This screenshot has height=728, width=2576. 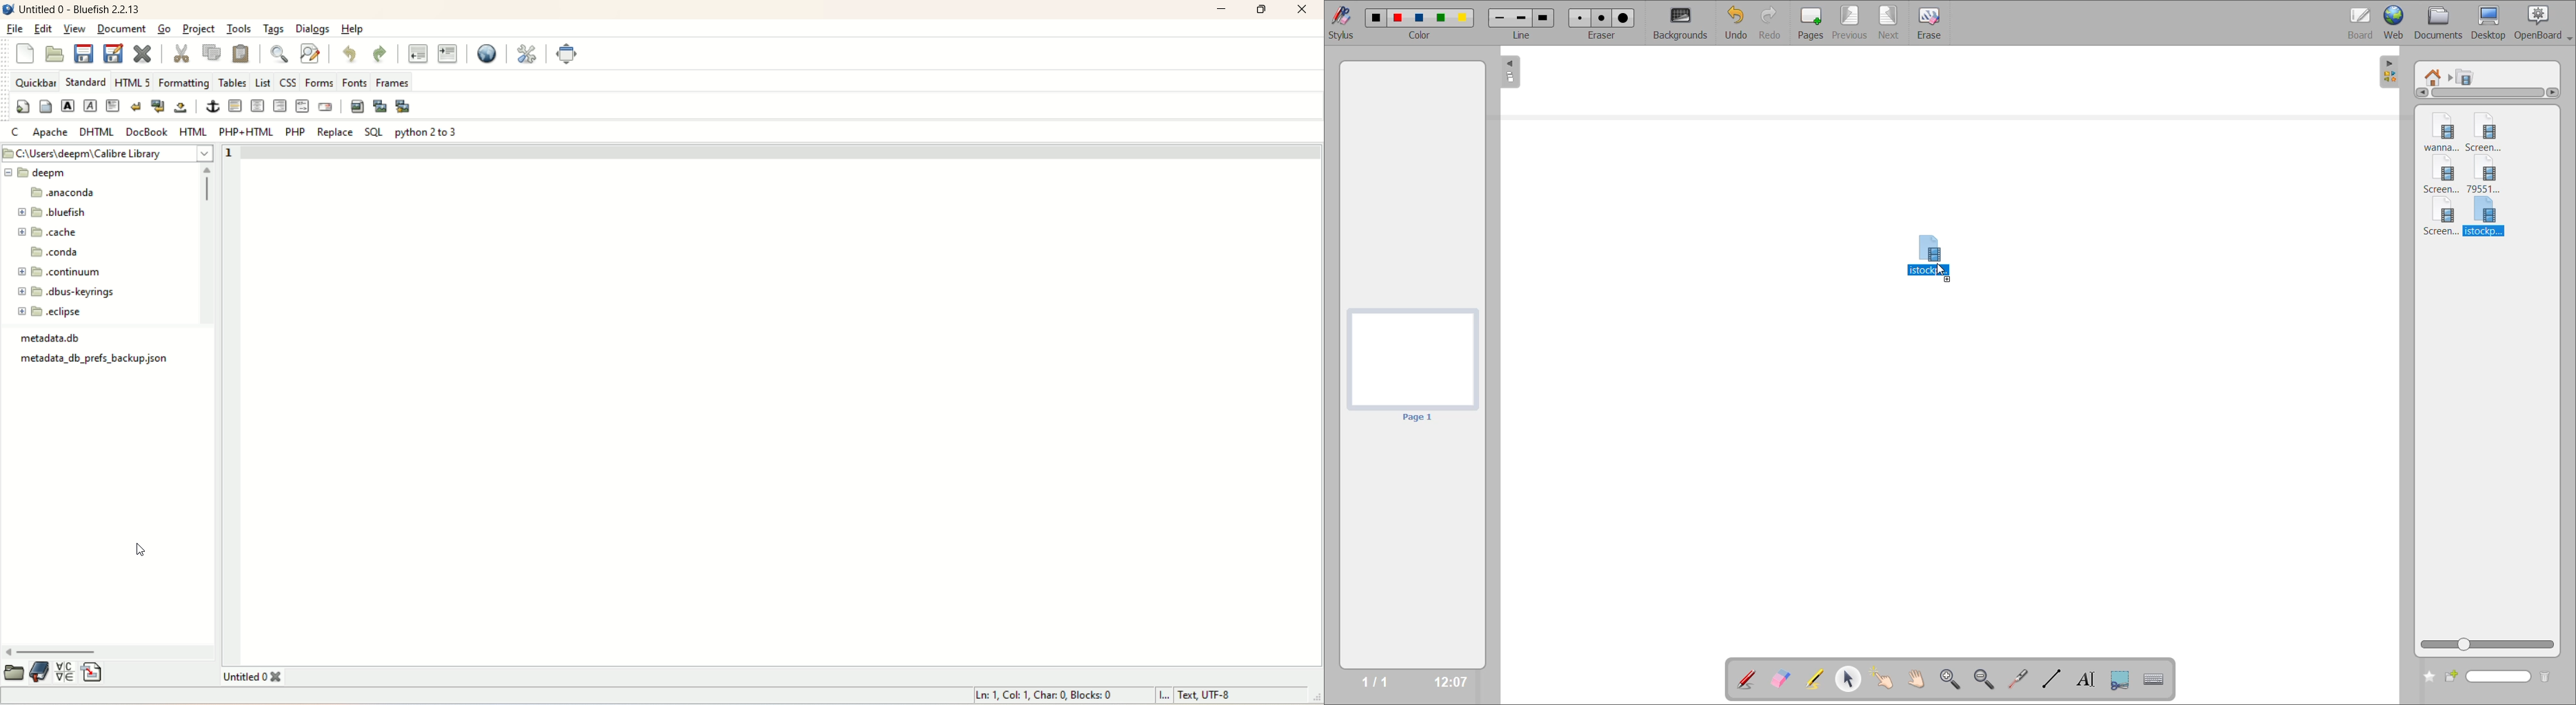 I want to click on unindent, so click(x=416, y=52).